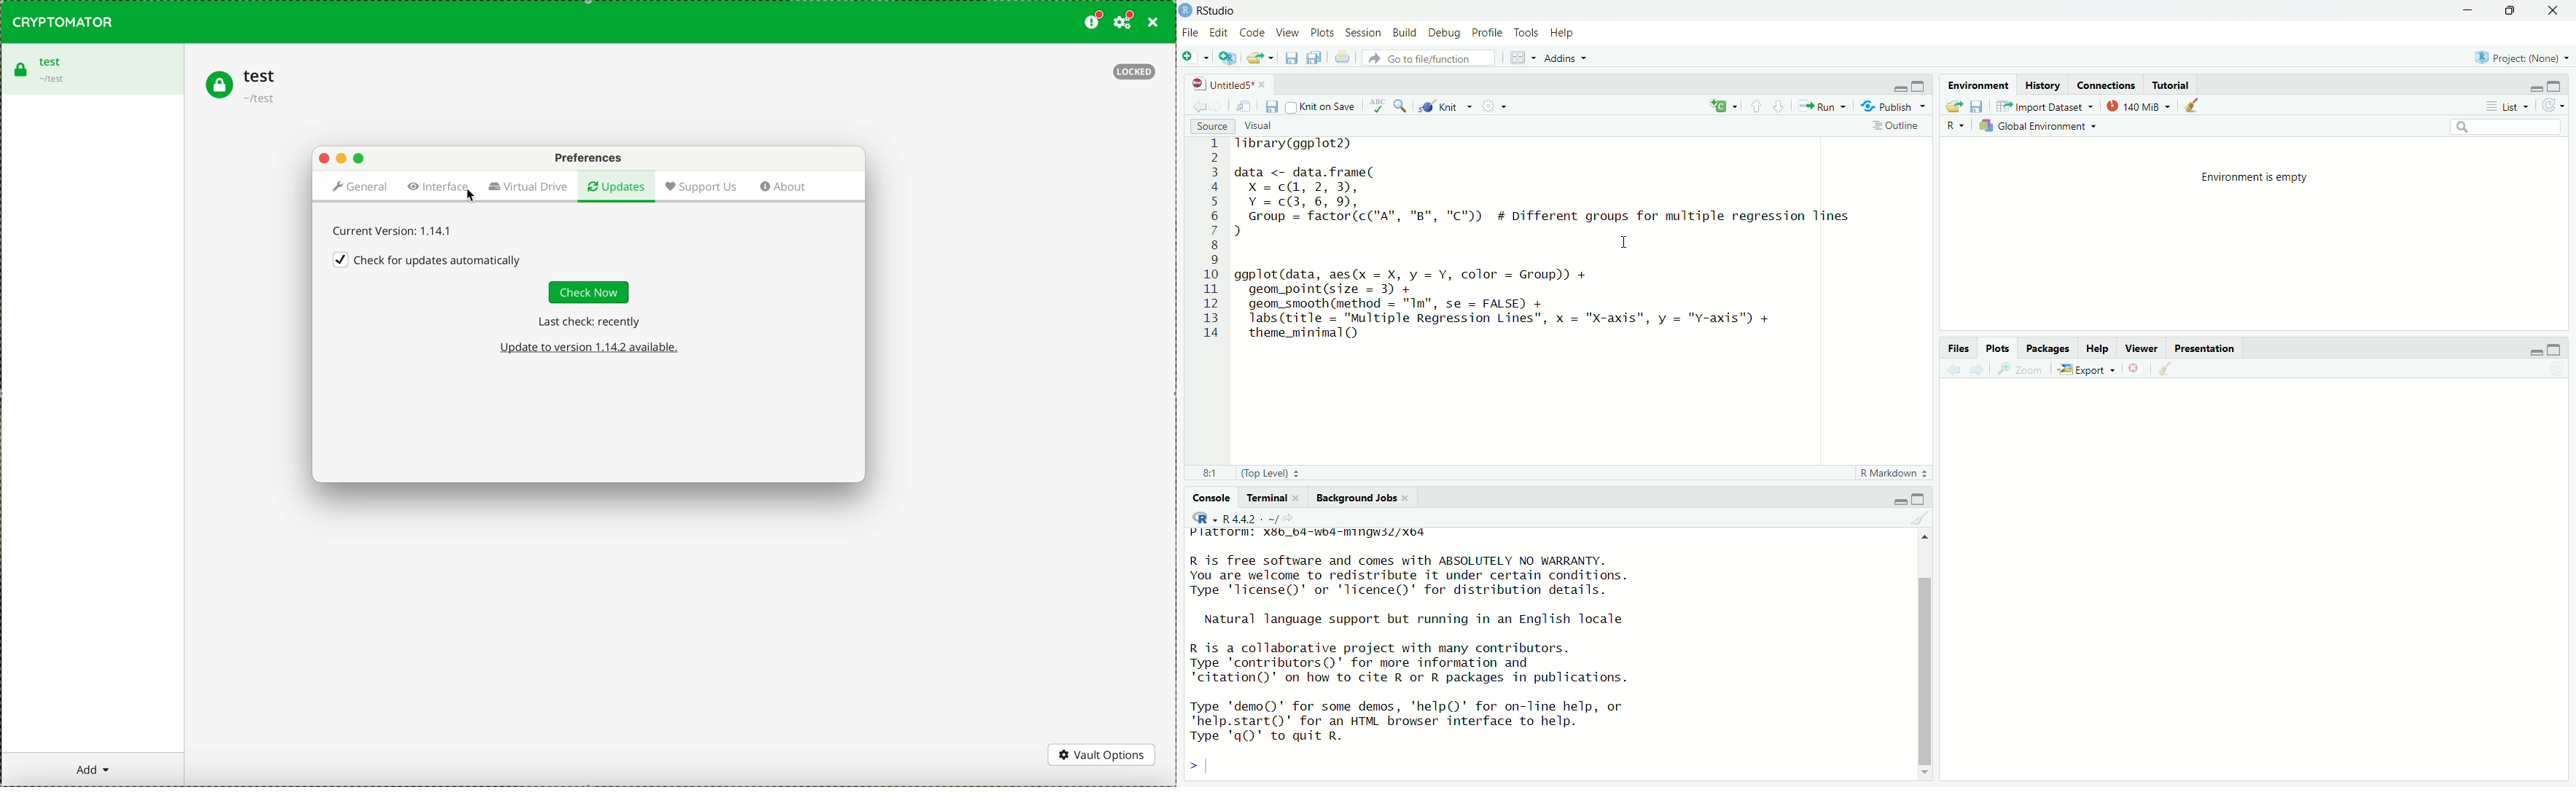 The image size is (2576, 812). Describe the element at coordinates (1211, 127) in the screenshot. I see `Source` at that location.